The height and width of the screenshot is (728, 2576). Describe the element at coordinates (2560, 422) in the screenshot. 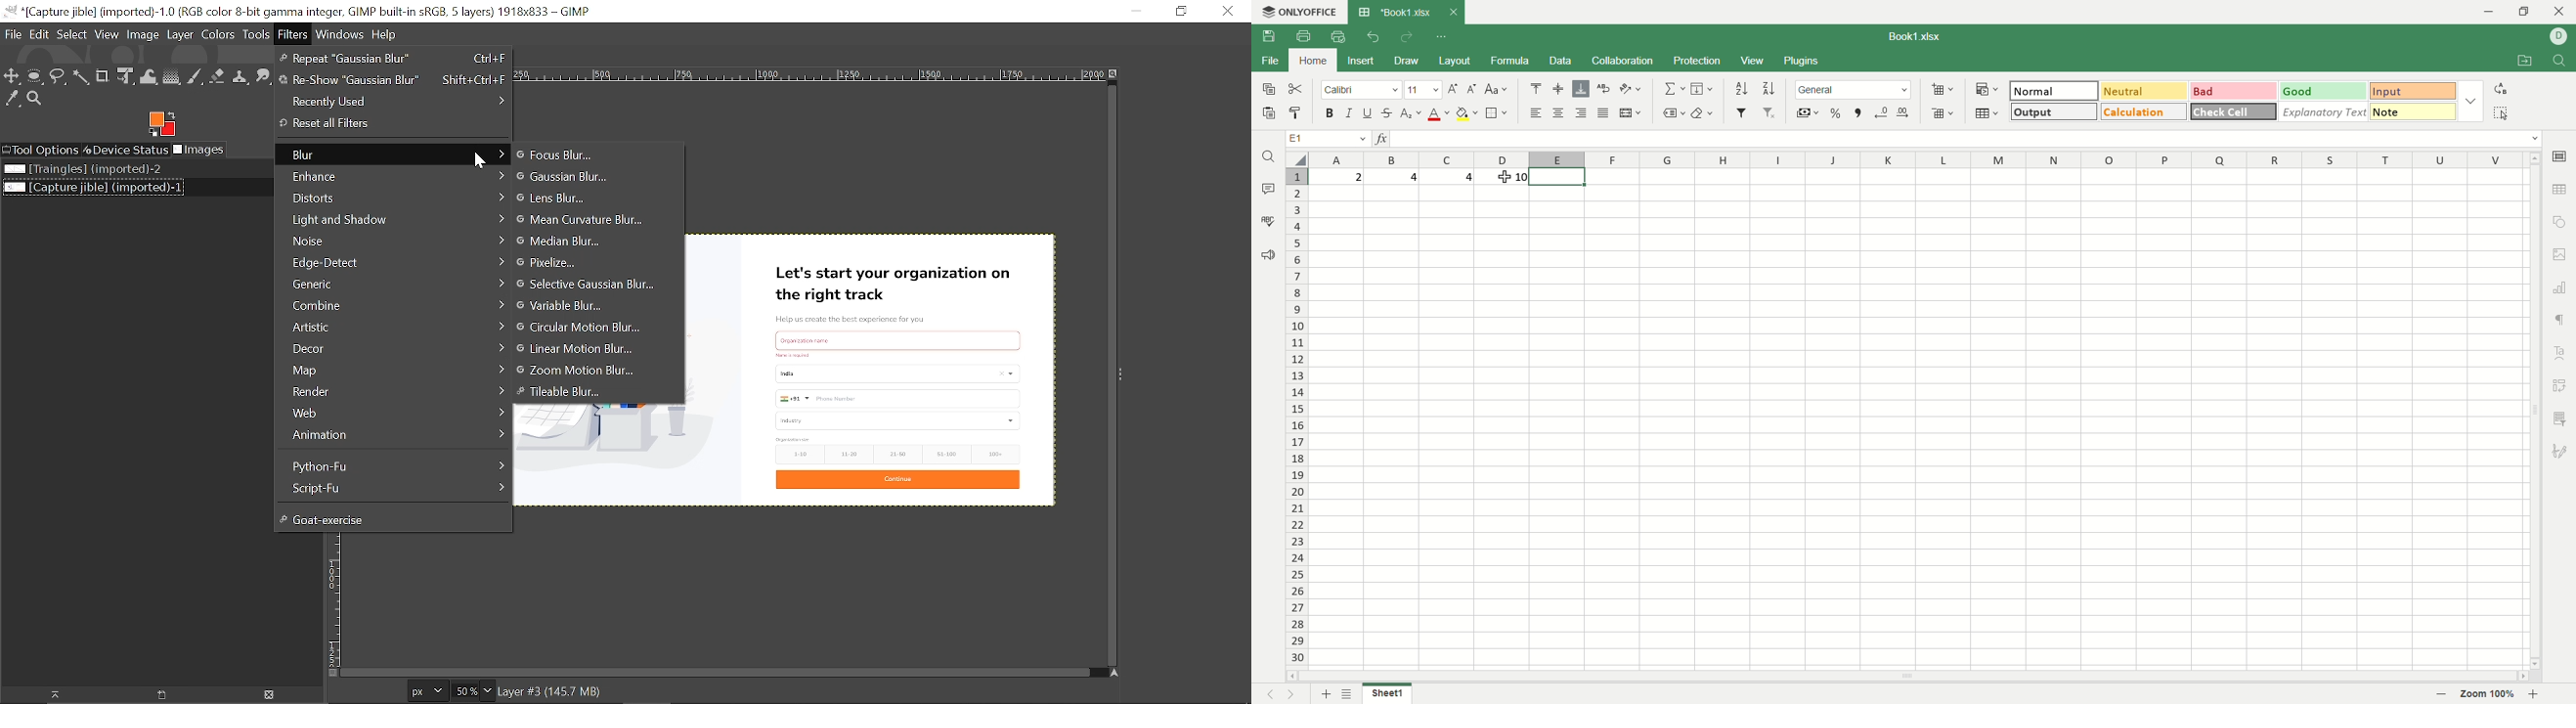

I see `slice settings` at that location.